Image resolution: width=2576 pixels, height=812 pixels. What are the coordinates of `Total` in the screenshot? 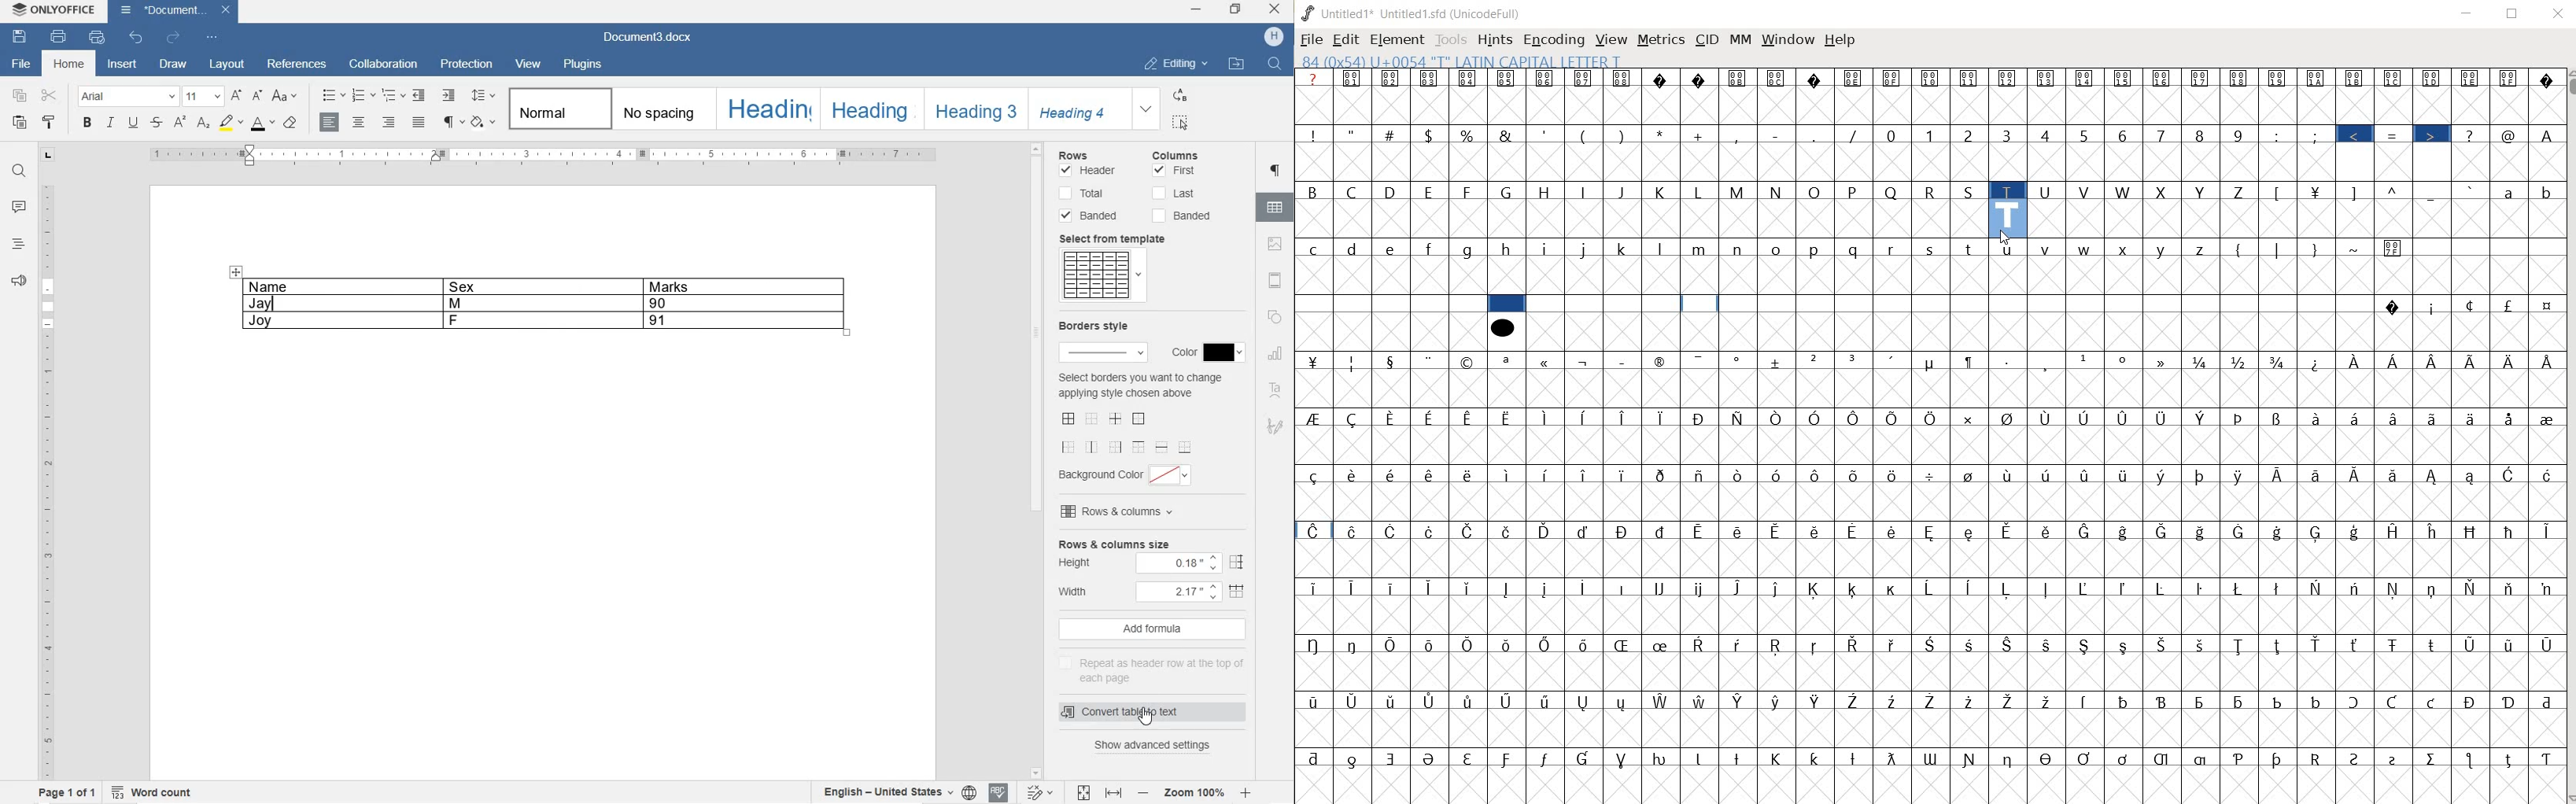 It's located at (1082, 192).